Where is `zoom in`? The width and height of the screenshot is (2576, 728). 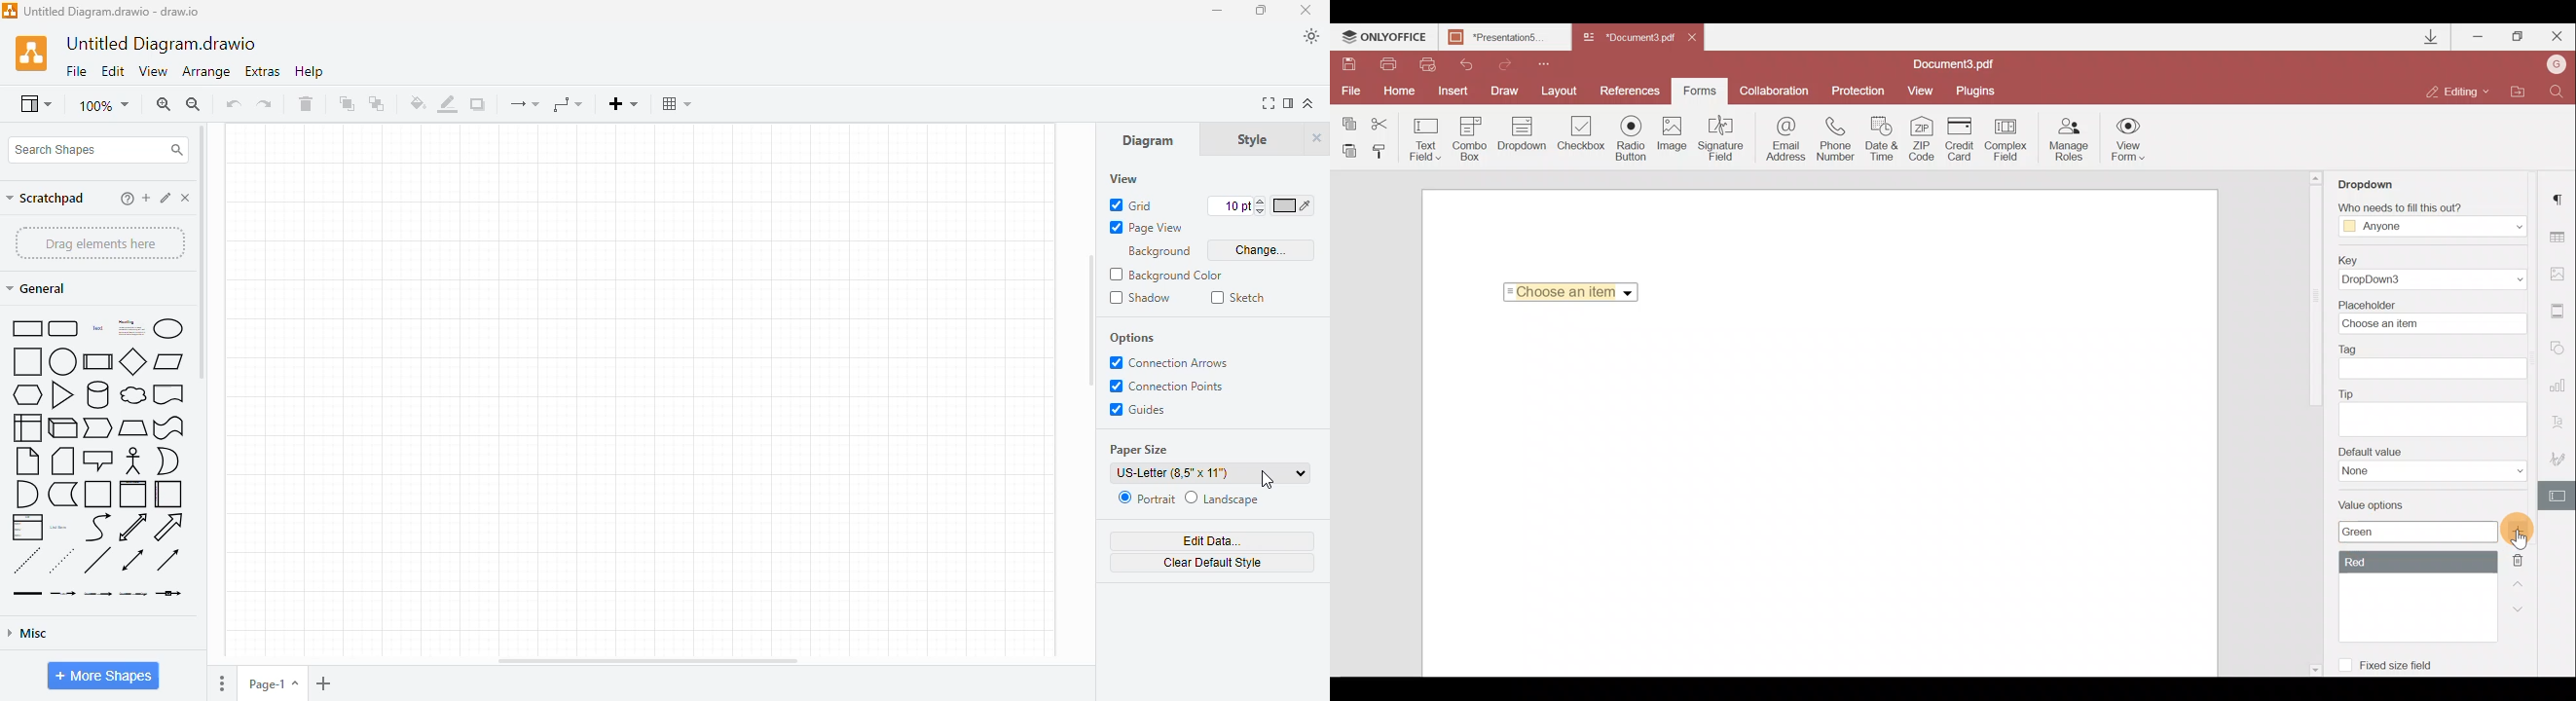 zoom in is located at coordinates (164, 104).